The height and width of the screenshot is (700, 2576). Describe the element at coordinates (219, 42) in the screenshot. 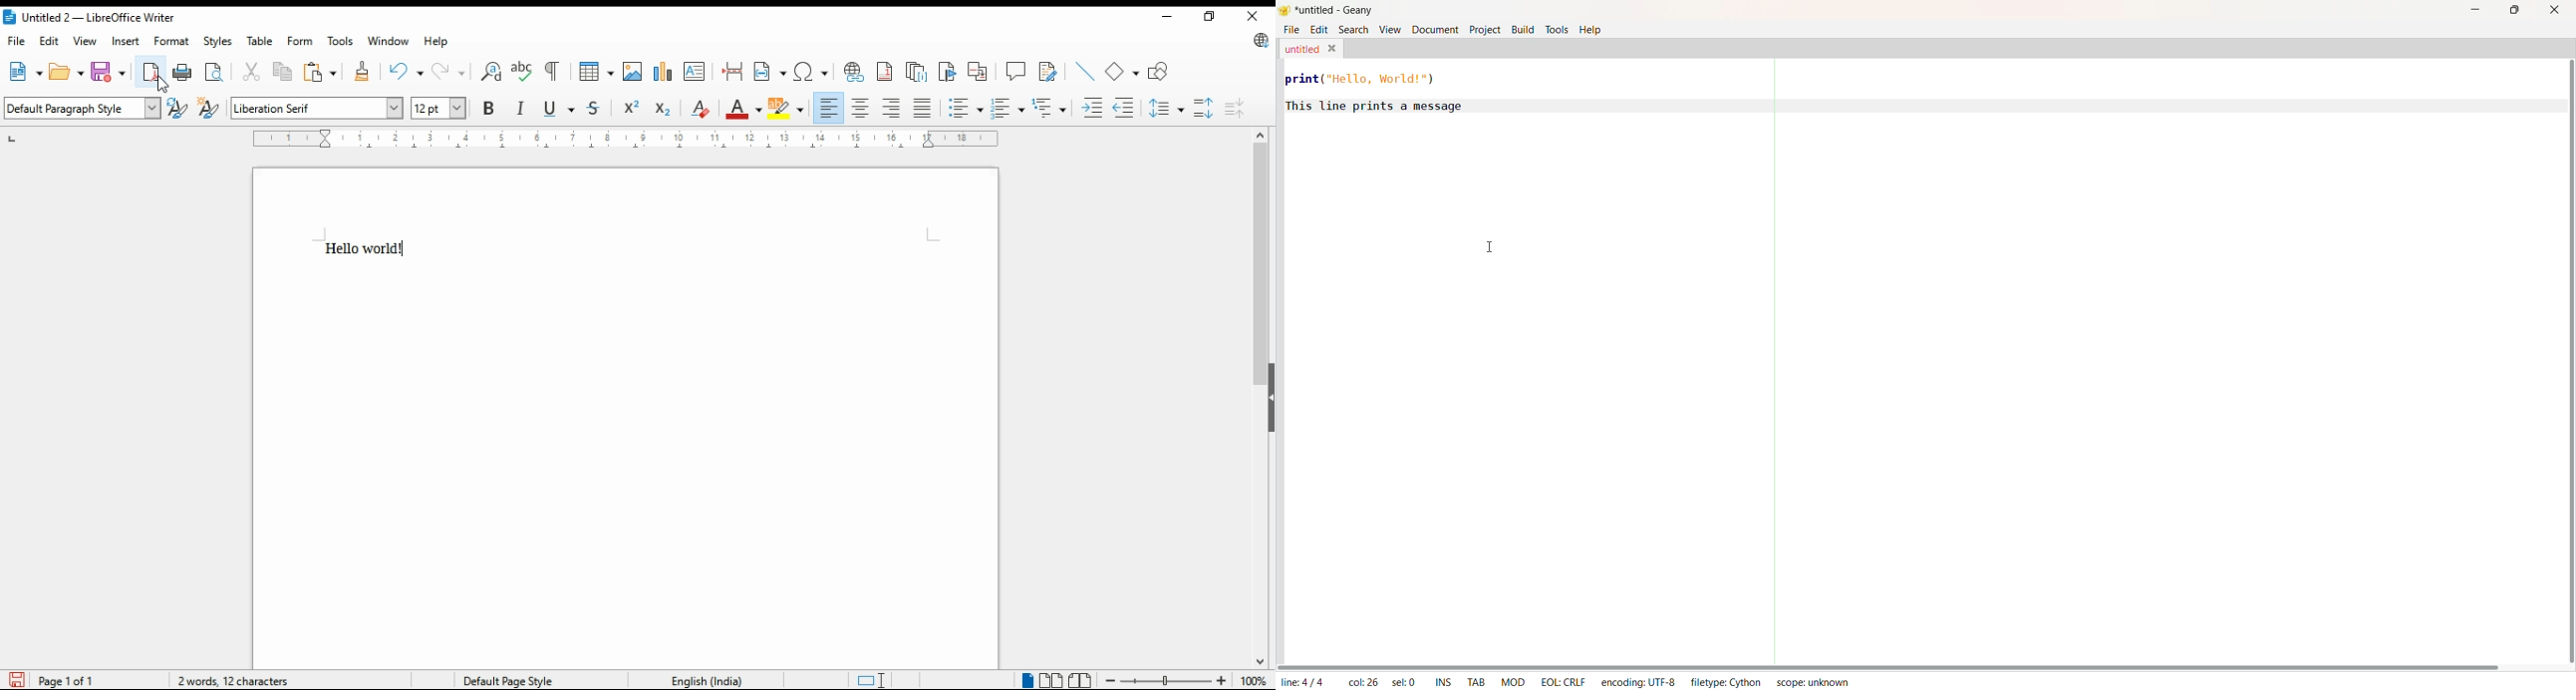

I see `tyles` at that location.